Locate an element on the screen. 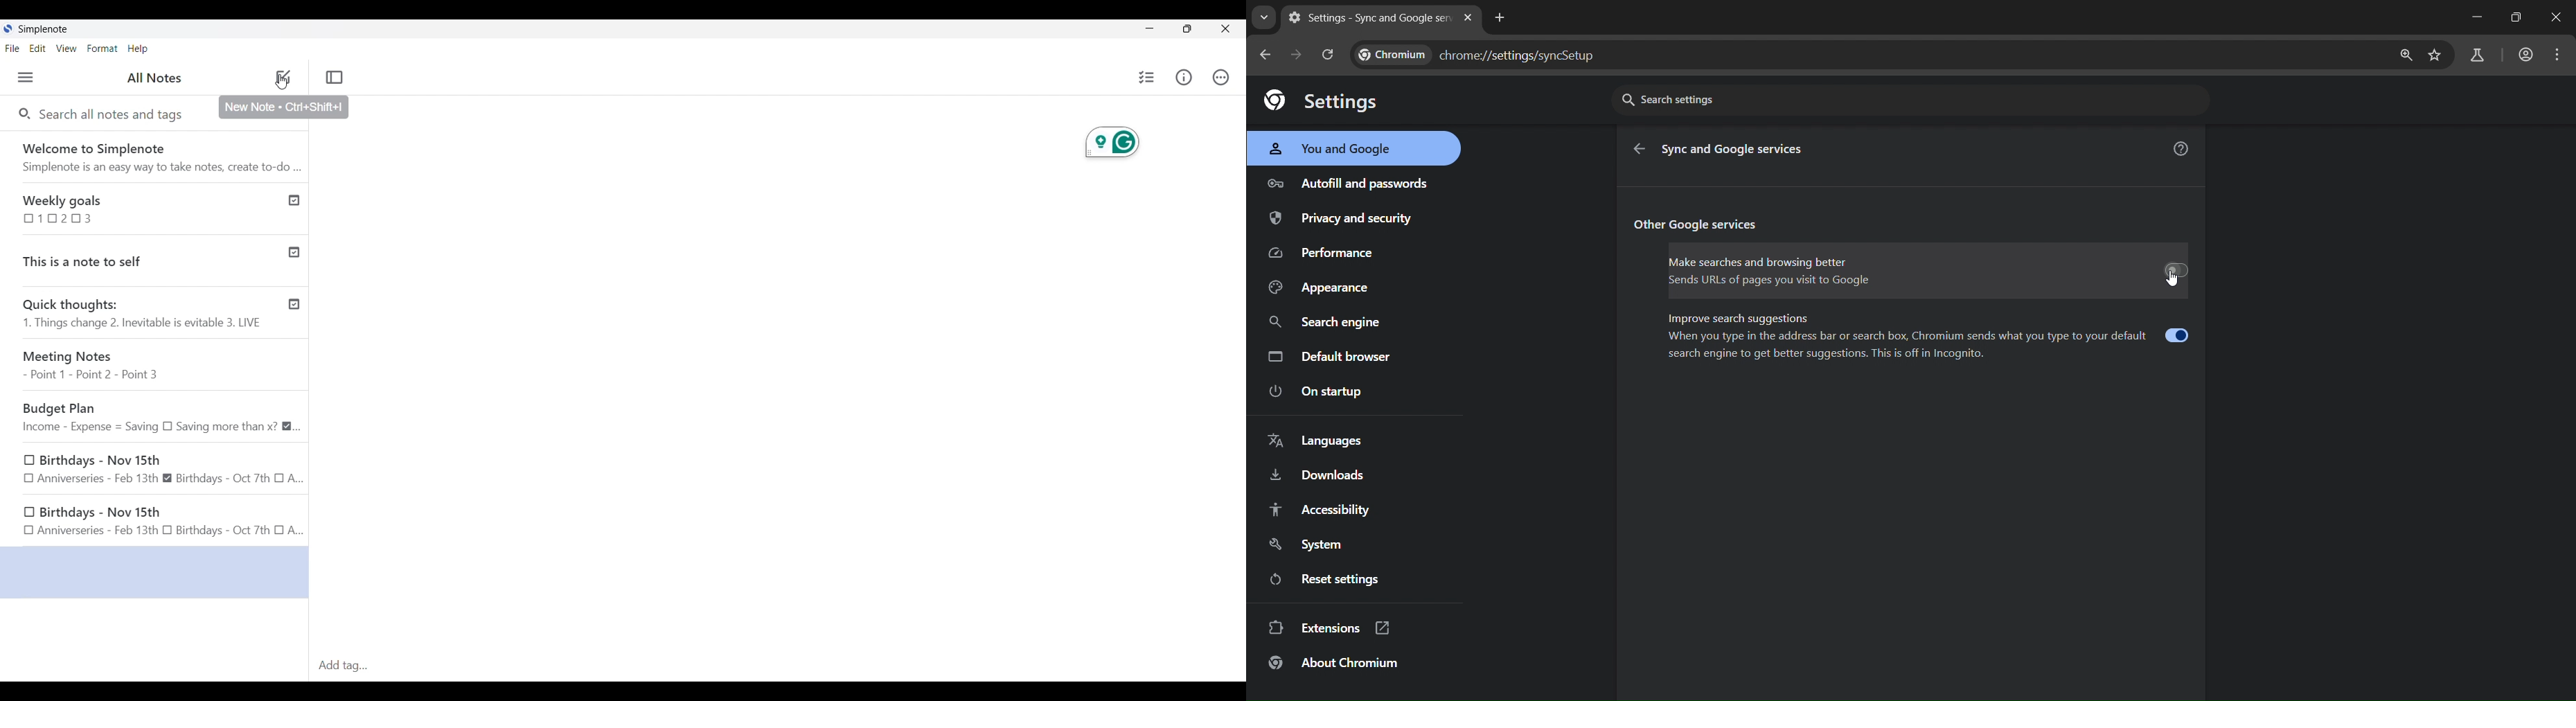 The image size is (2576, 728). go forward one page is located at coordinates (1299, 57).